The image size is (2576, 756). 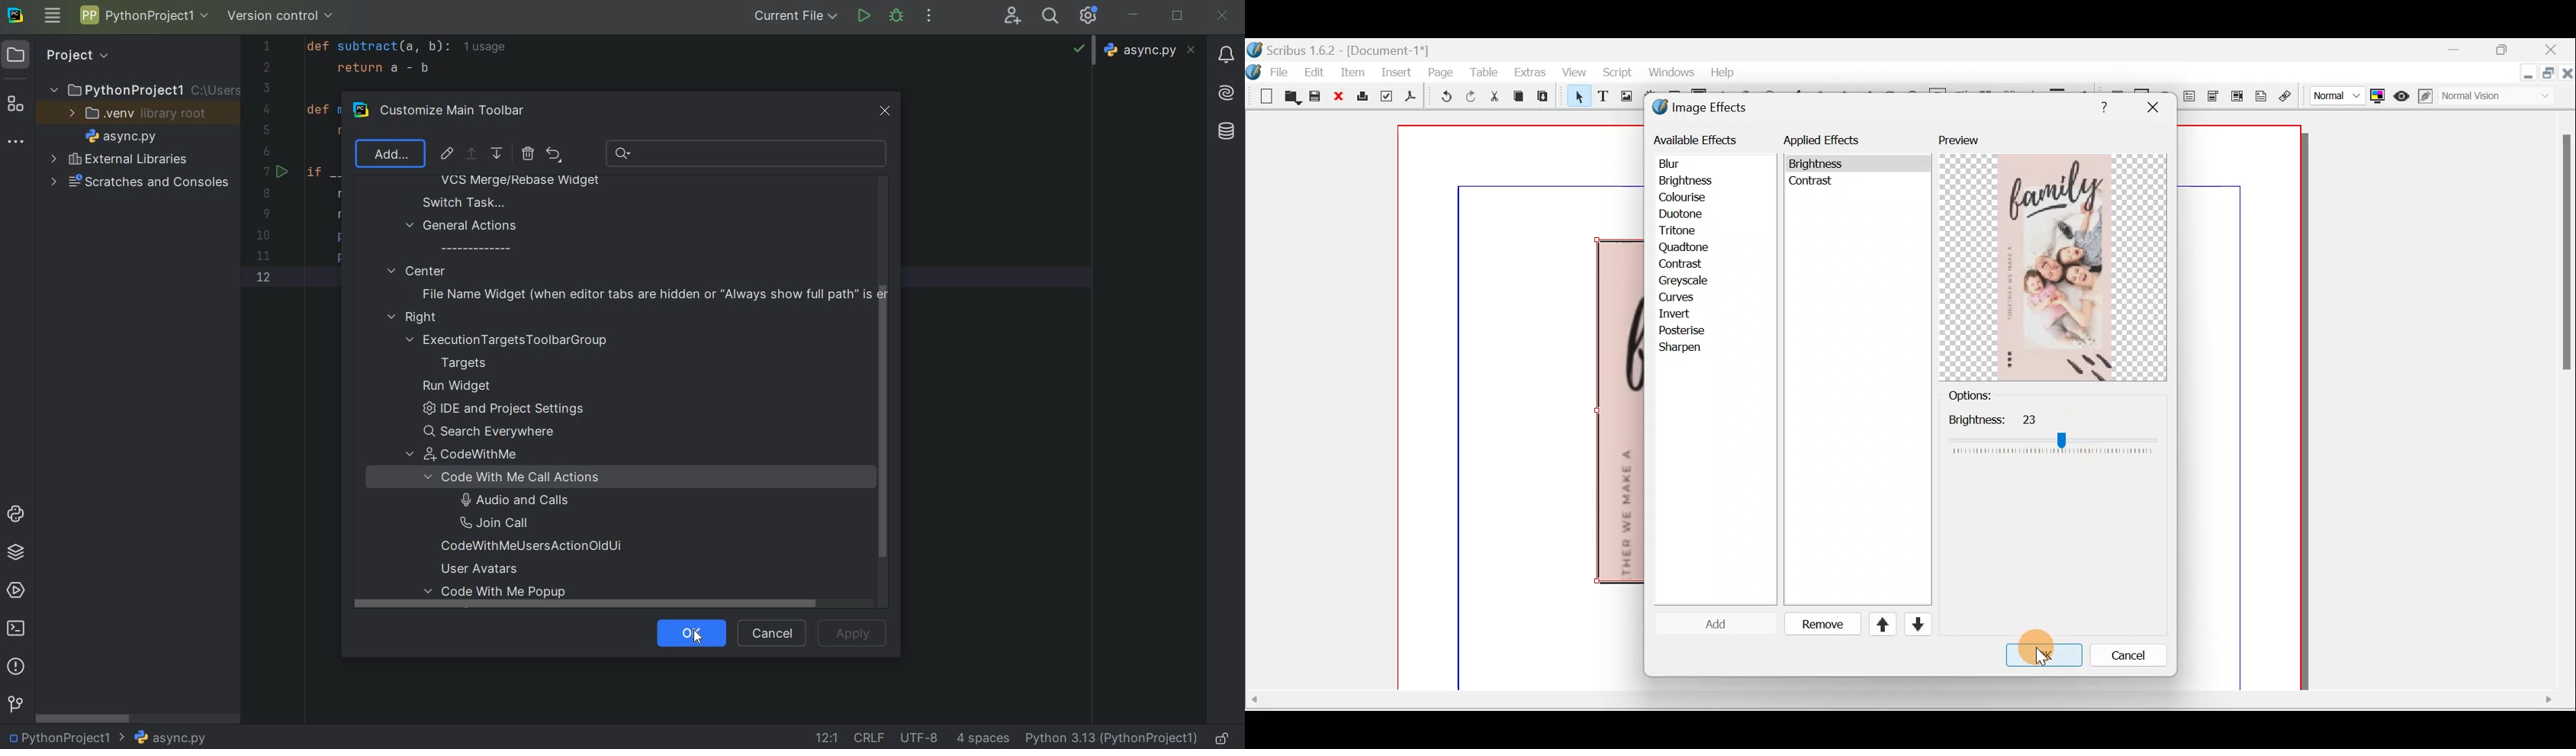 I want to click on Insert, so click(x=1397, y=71).